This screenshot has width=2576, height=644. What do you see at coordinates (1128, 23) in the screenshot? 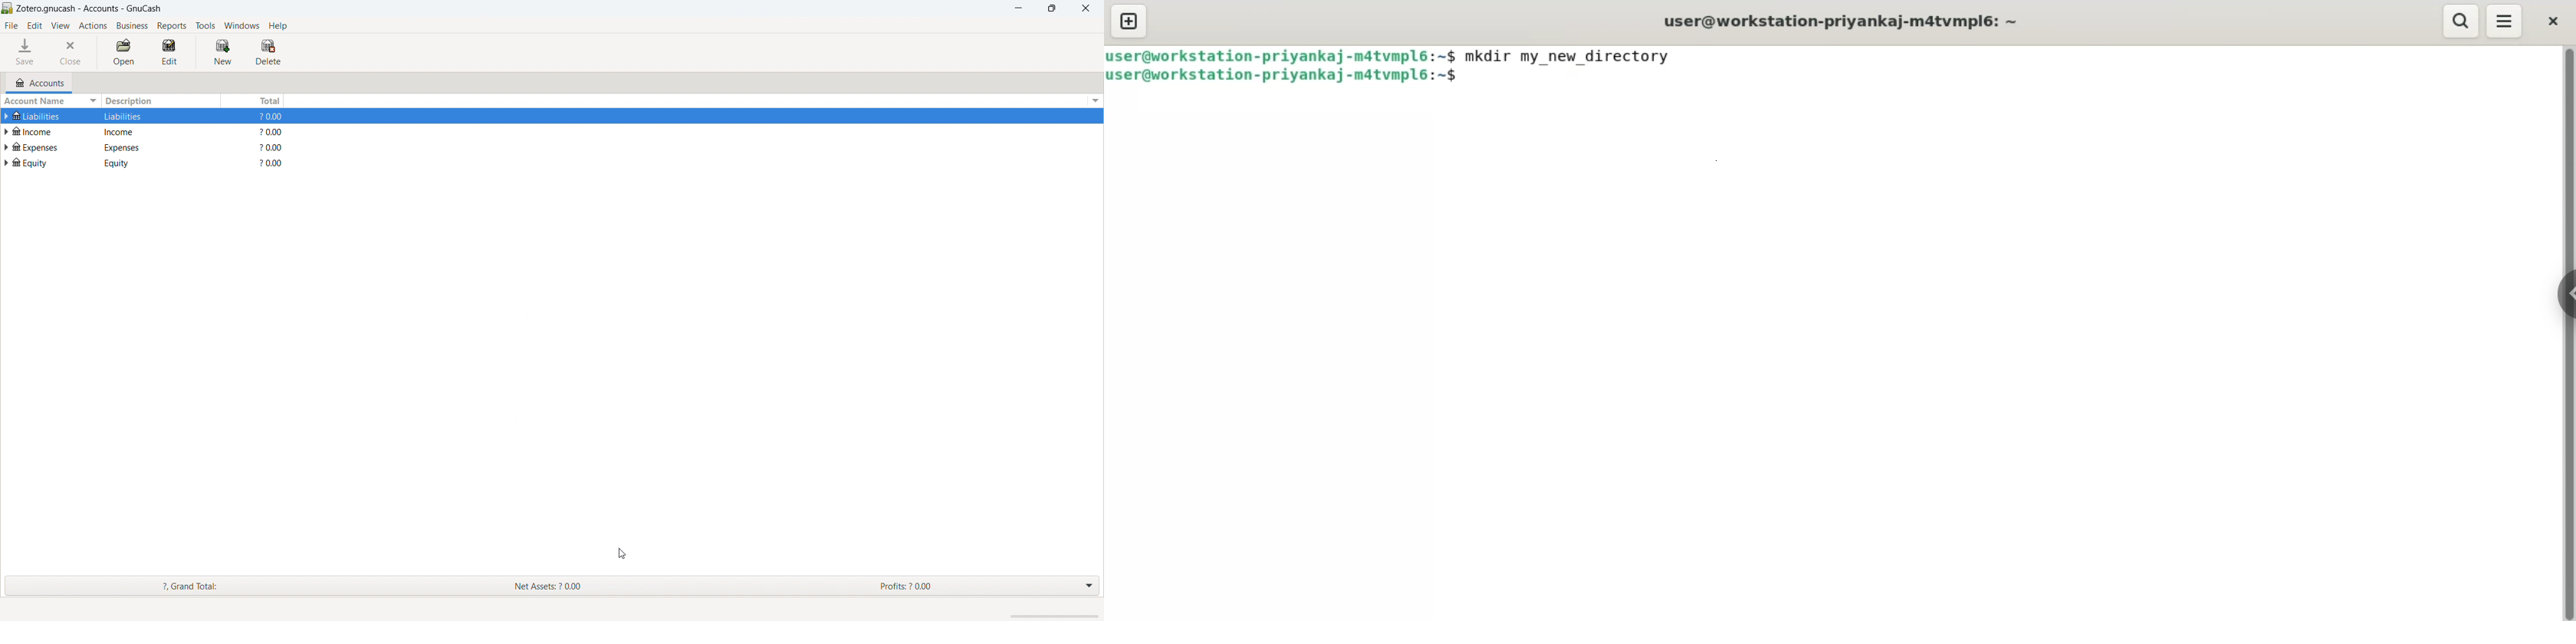
I see `new tab` at bounding box center [1128, 23].